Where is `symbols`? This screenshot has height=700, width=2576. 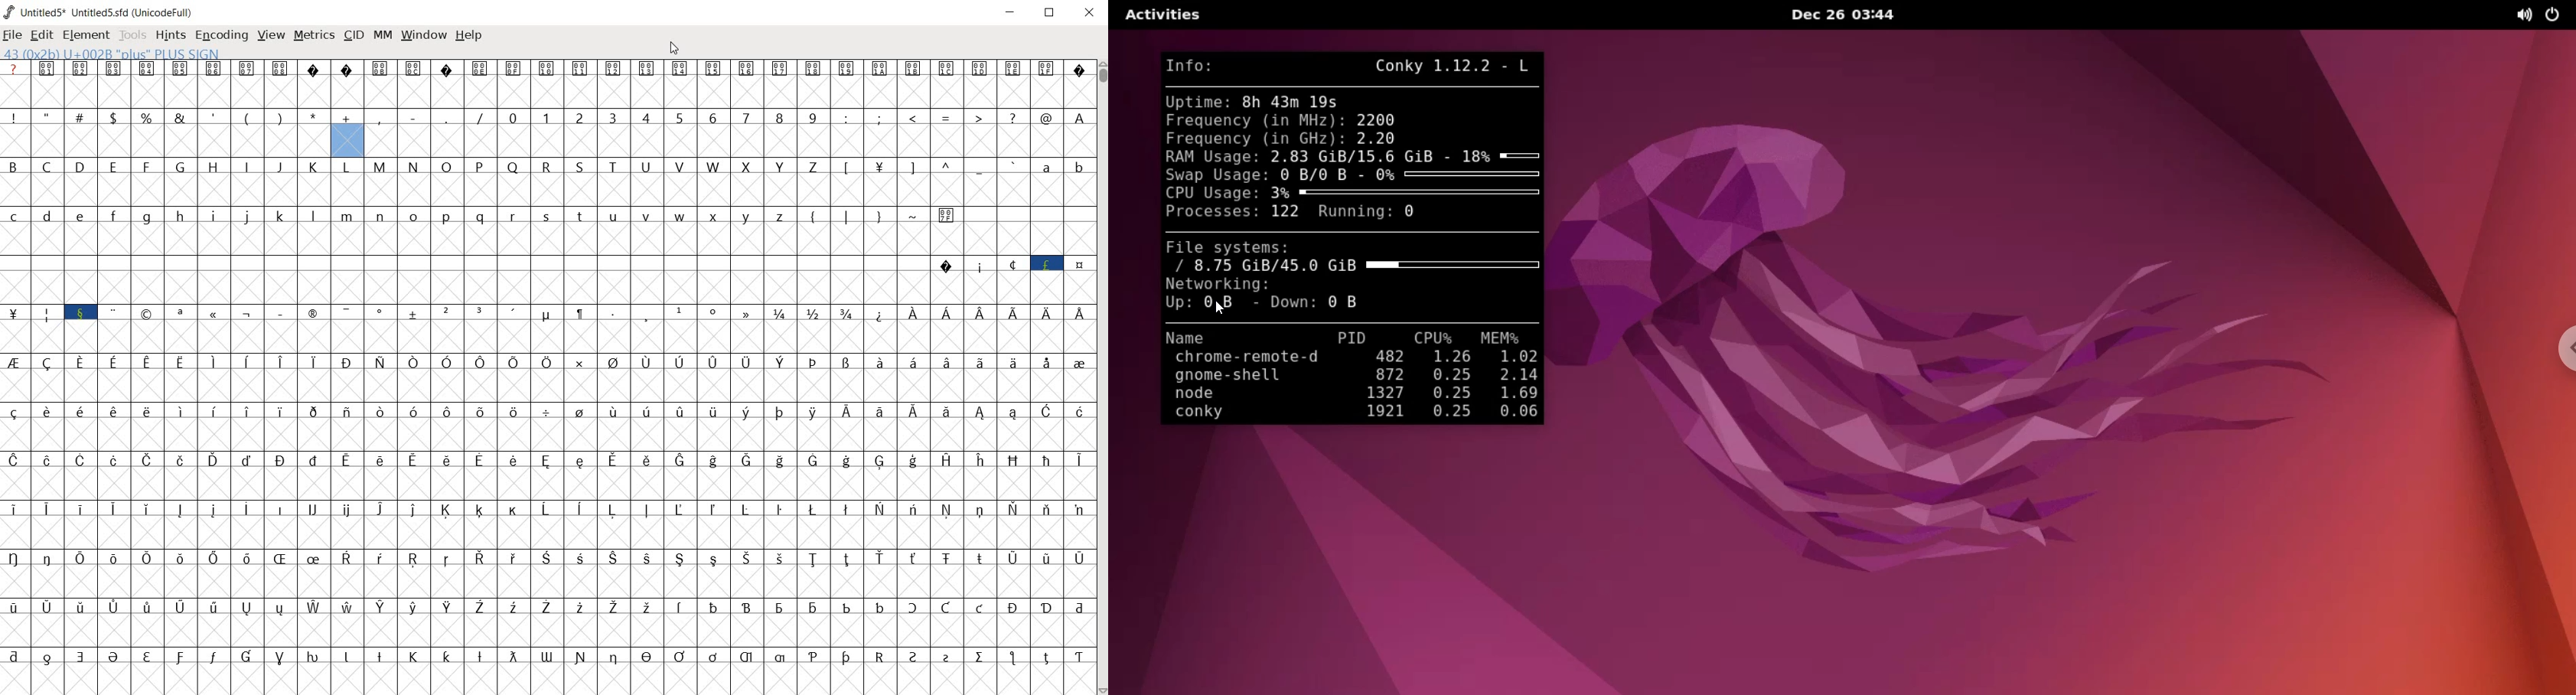 symbols is located at coordinates (547, 84).